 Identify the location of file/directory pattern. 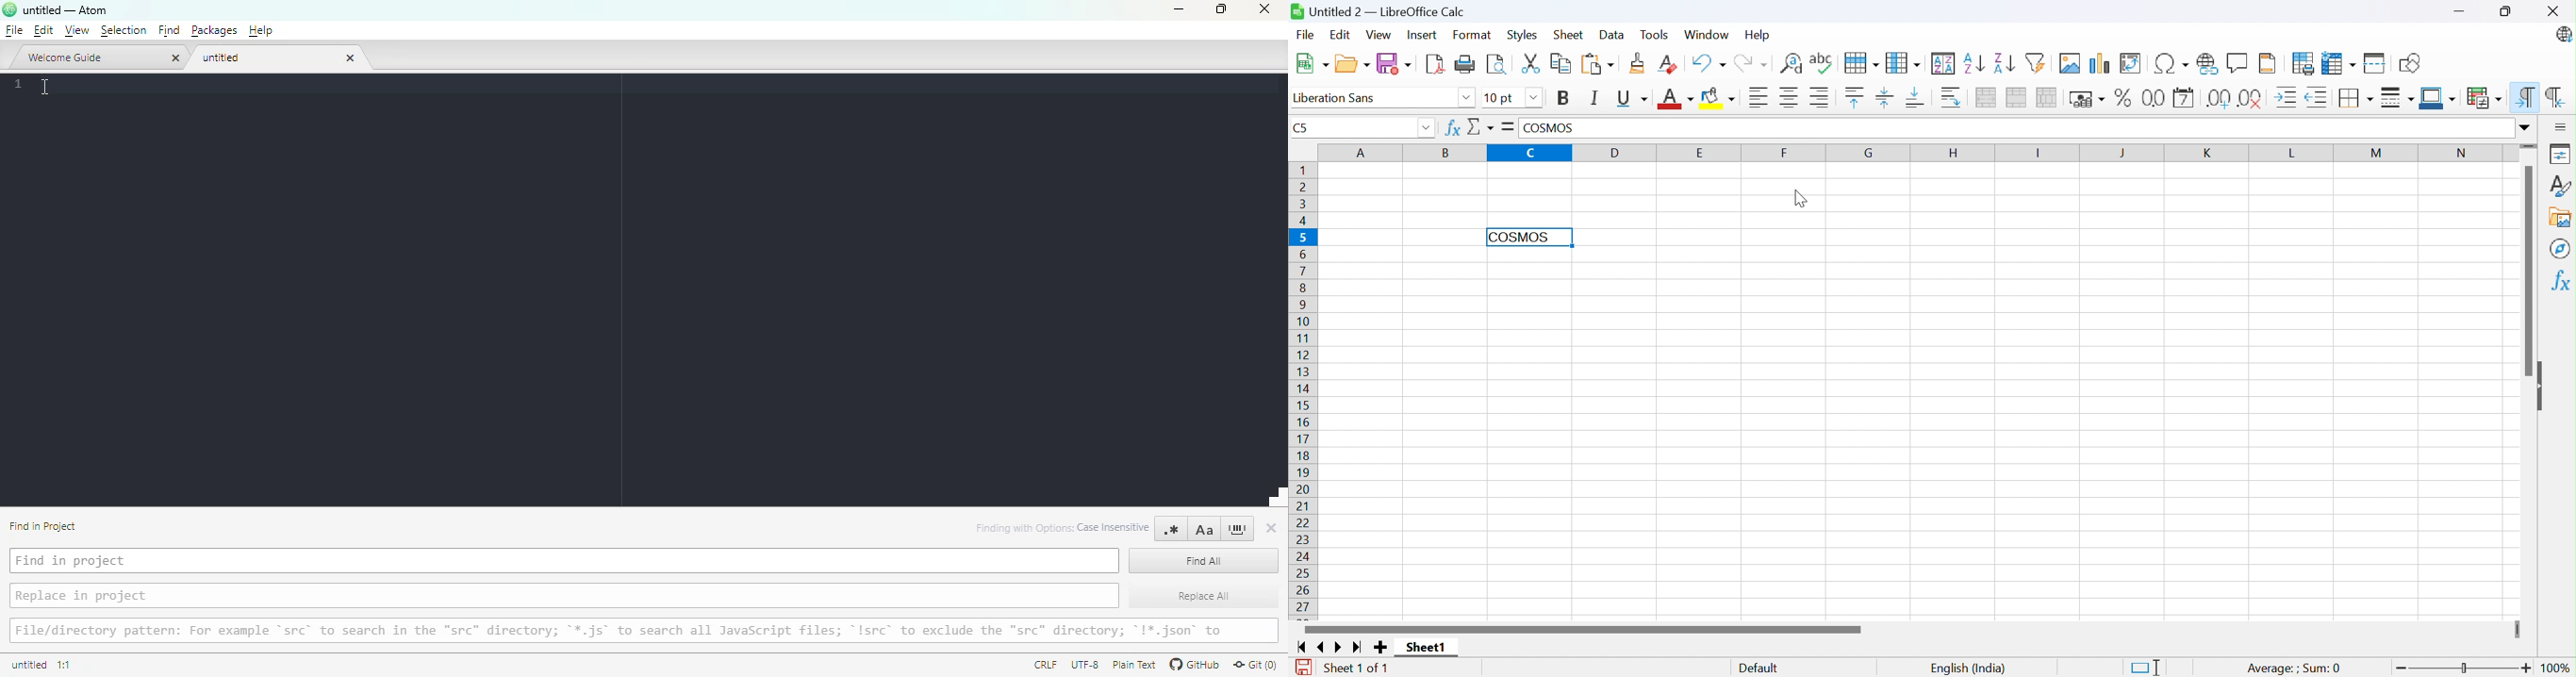
(643, 631).